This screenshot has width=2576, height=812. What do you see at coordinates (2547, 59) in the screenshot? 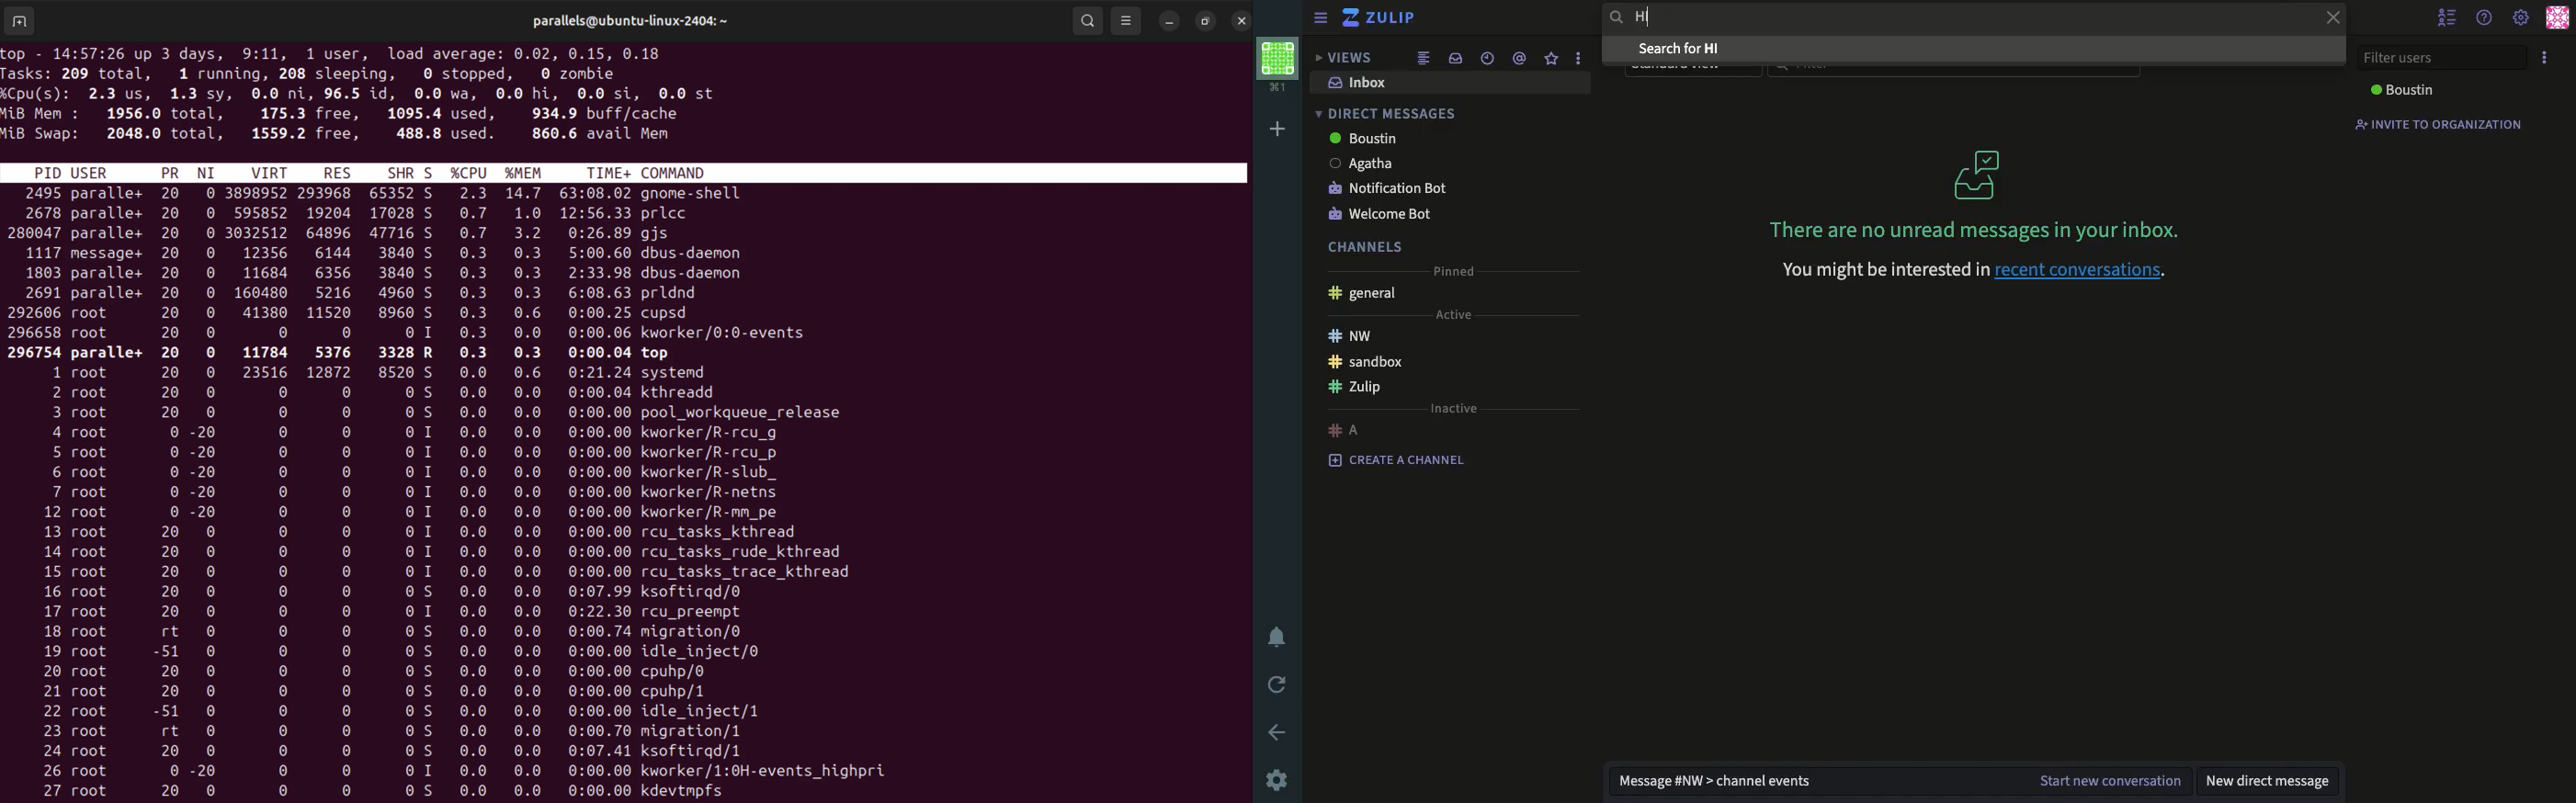
I see `options` at bounding box center [2547, 59].